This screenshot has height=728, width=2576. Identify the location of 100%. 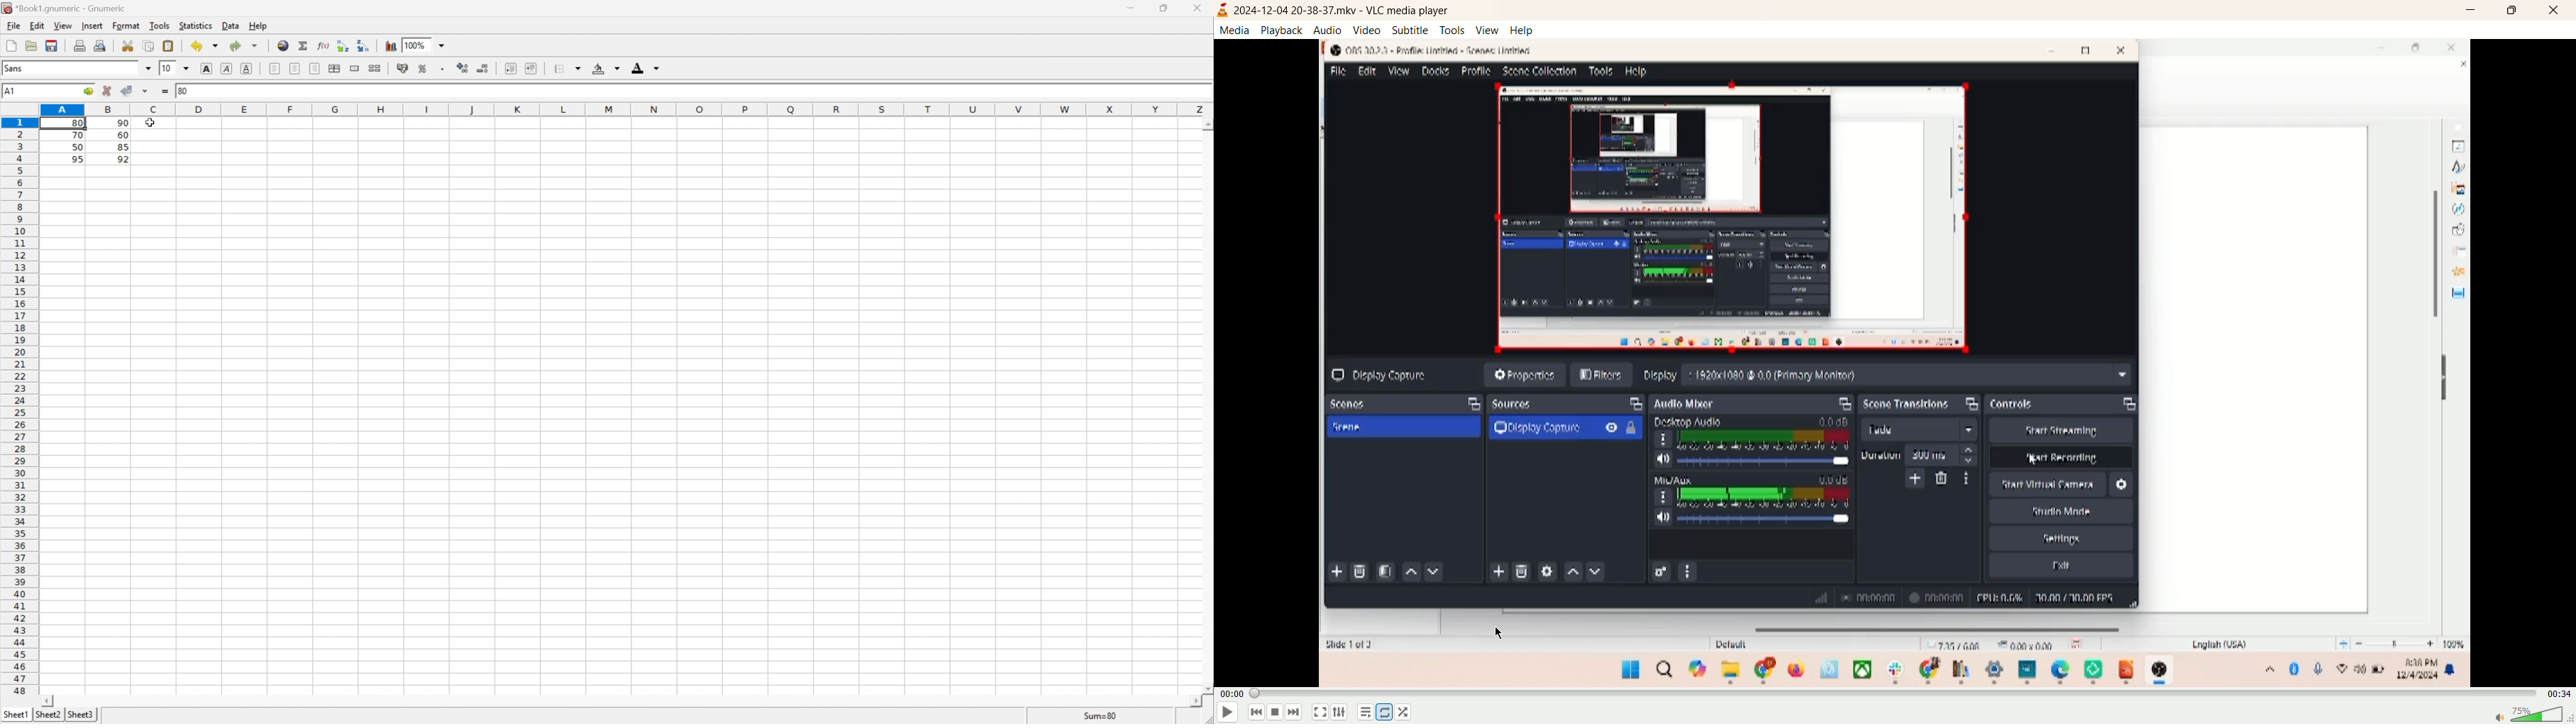
(422, 45).